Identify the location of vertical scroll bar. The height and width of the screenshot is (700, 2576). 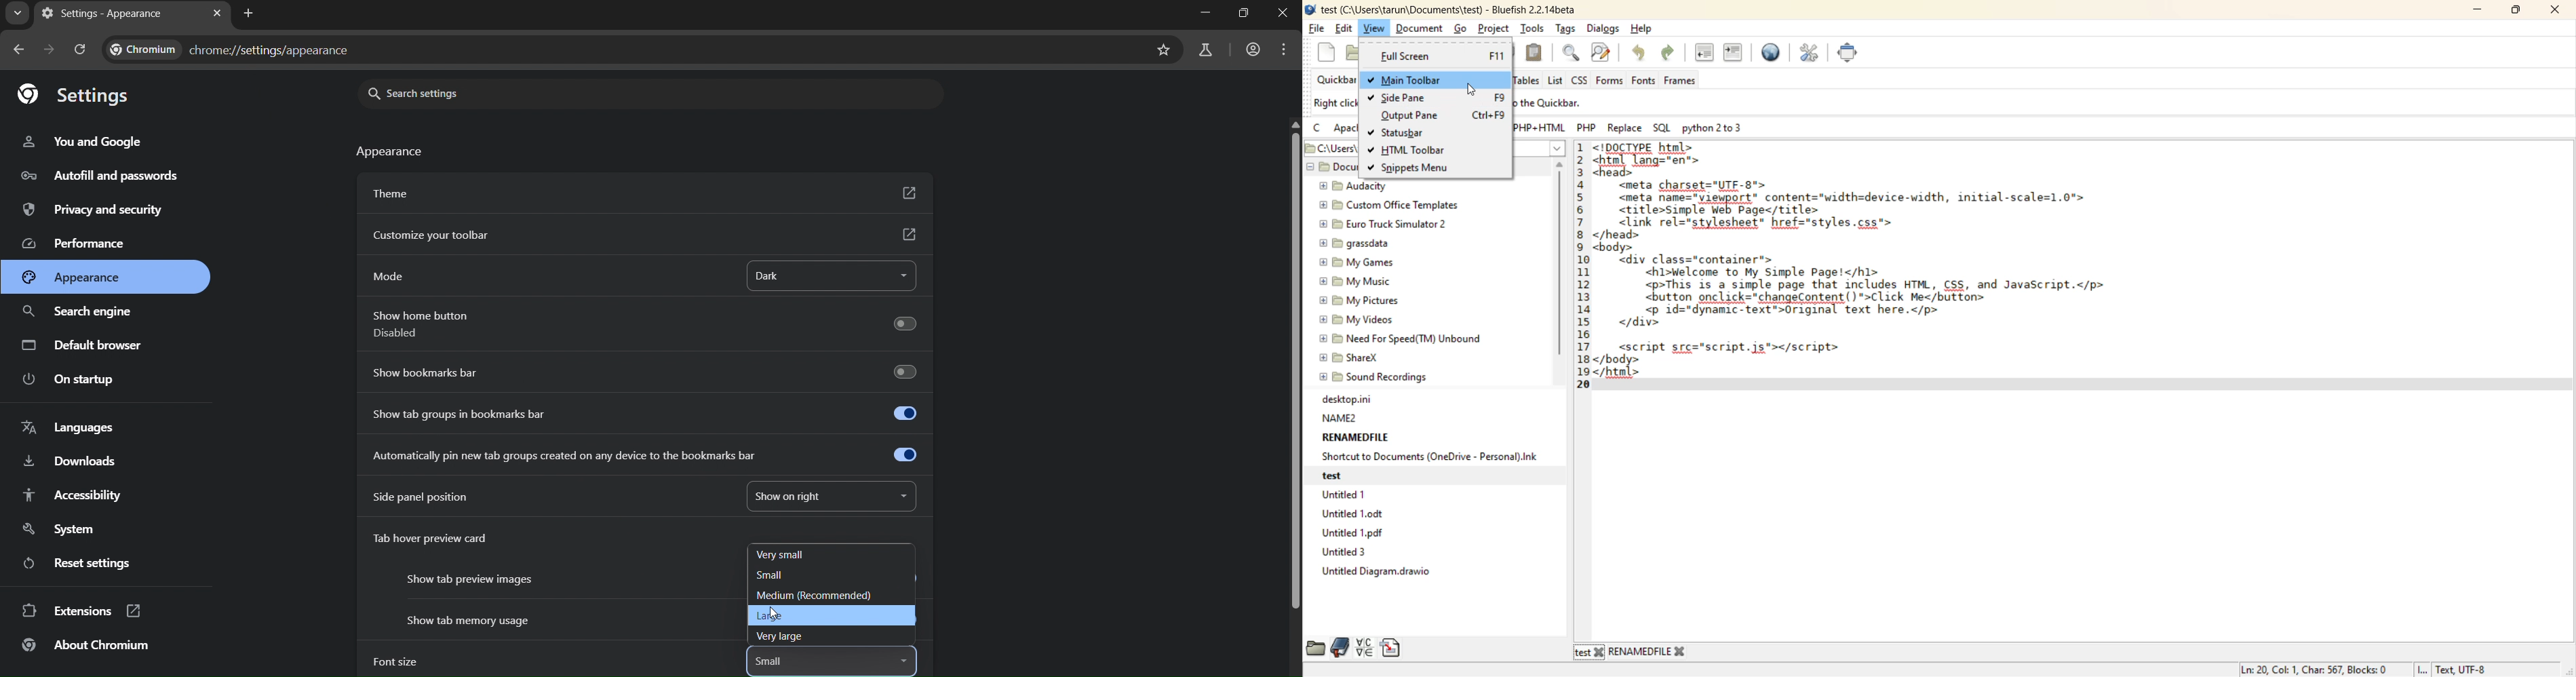
(1560, 263).